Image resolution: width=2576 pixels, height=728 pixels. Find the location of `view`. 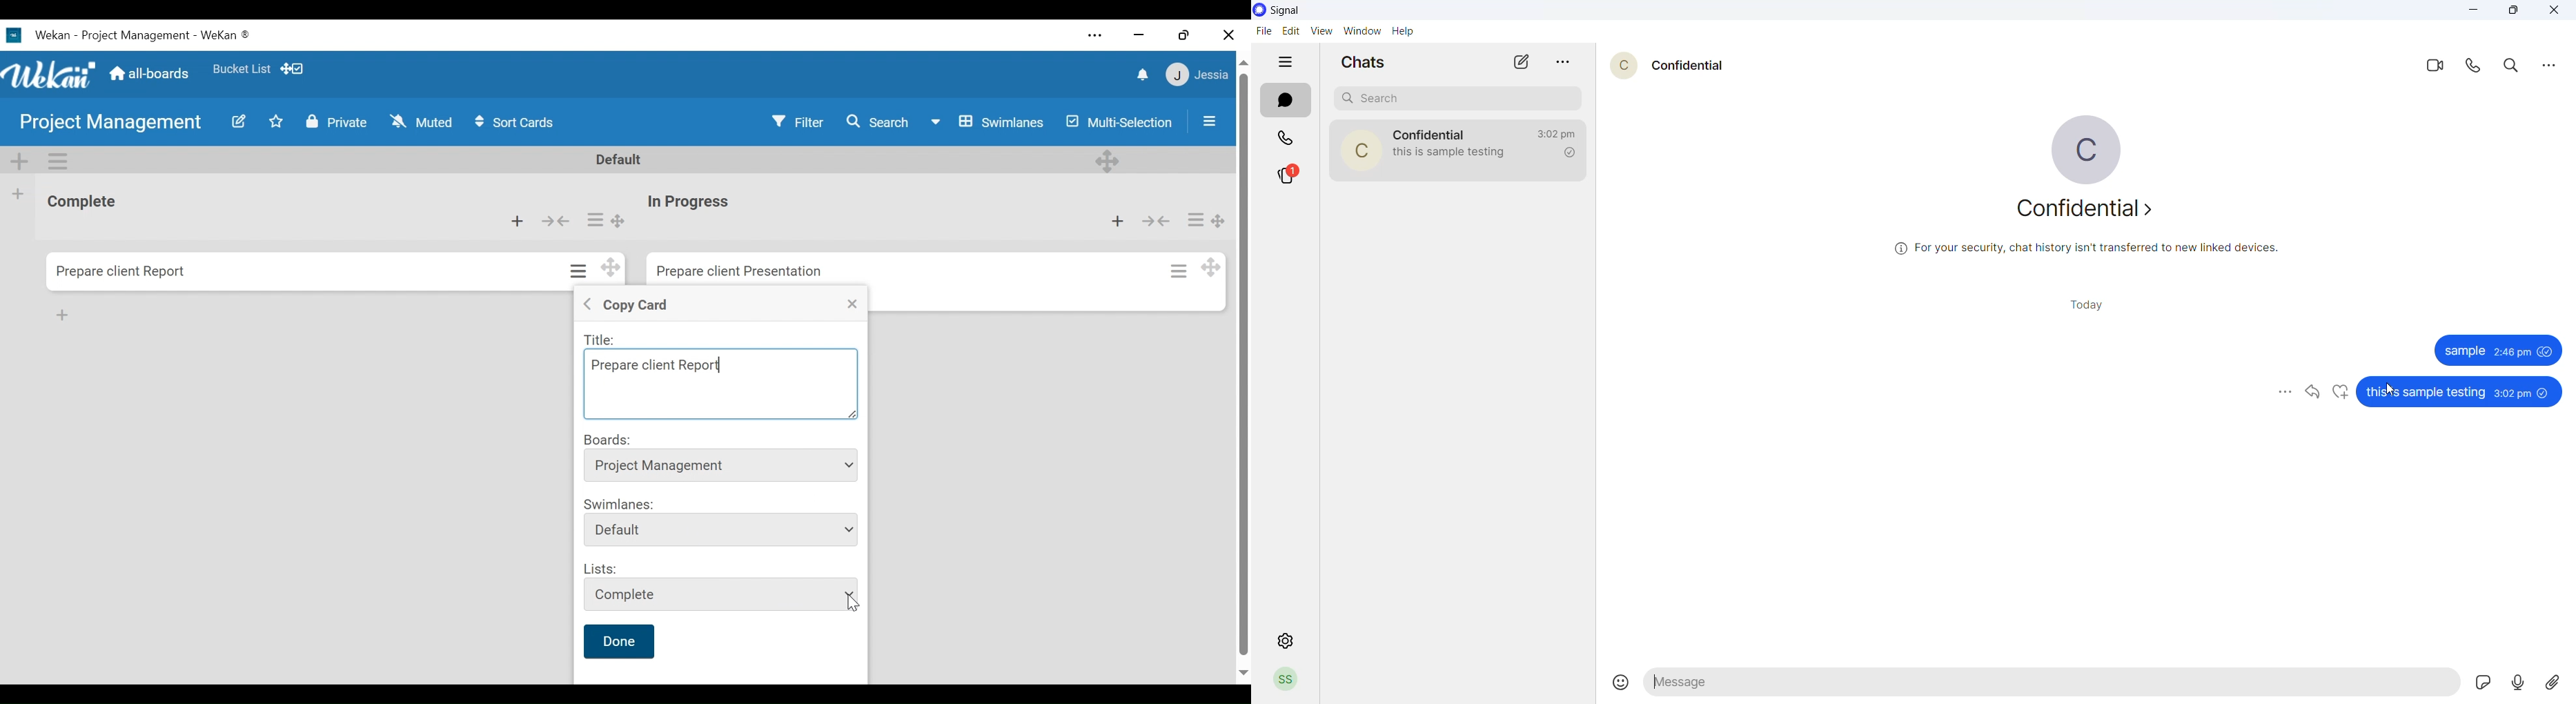

view is located at coordinates (1320, 30).